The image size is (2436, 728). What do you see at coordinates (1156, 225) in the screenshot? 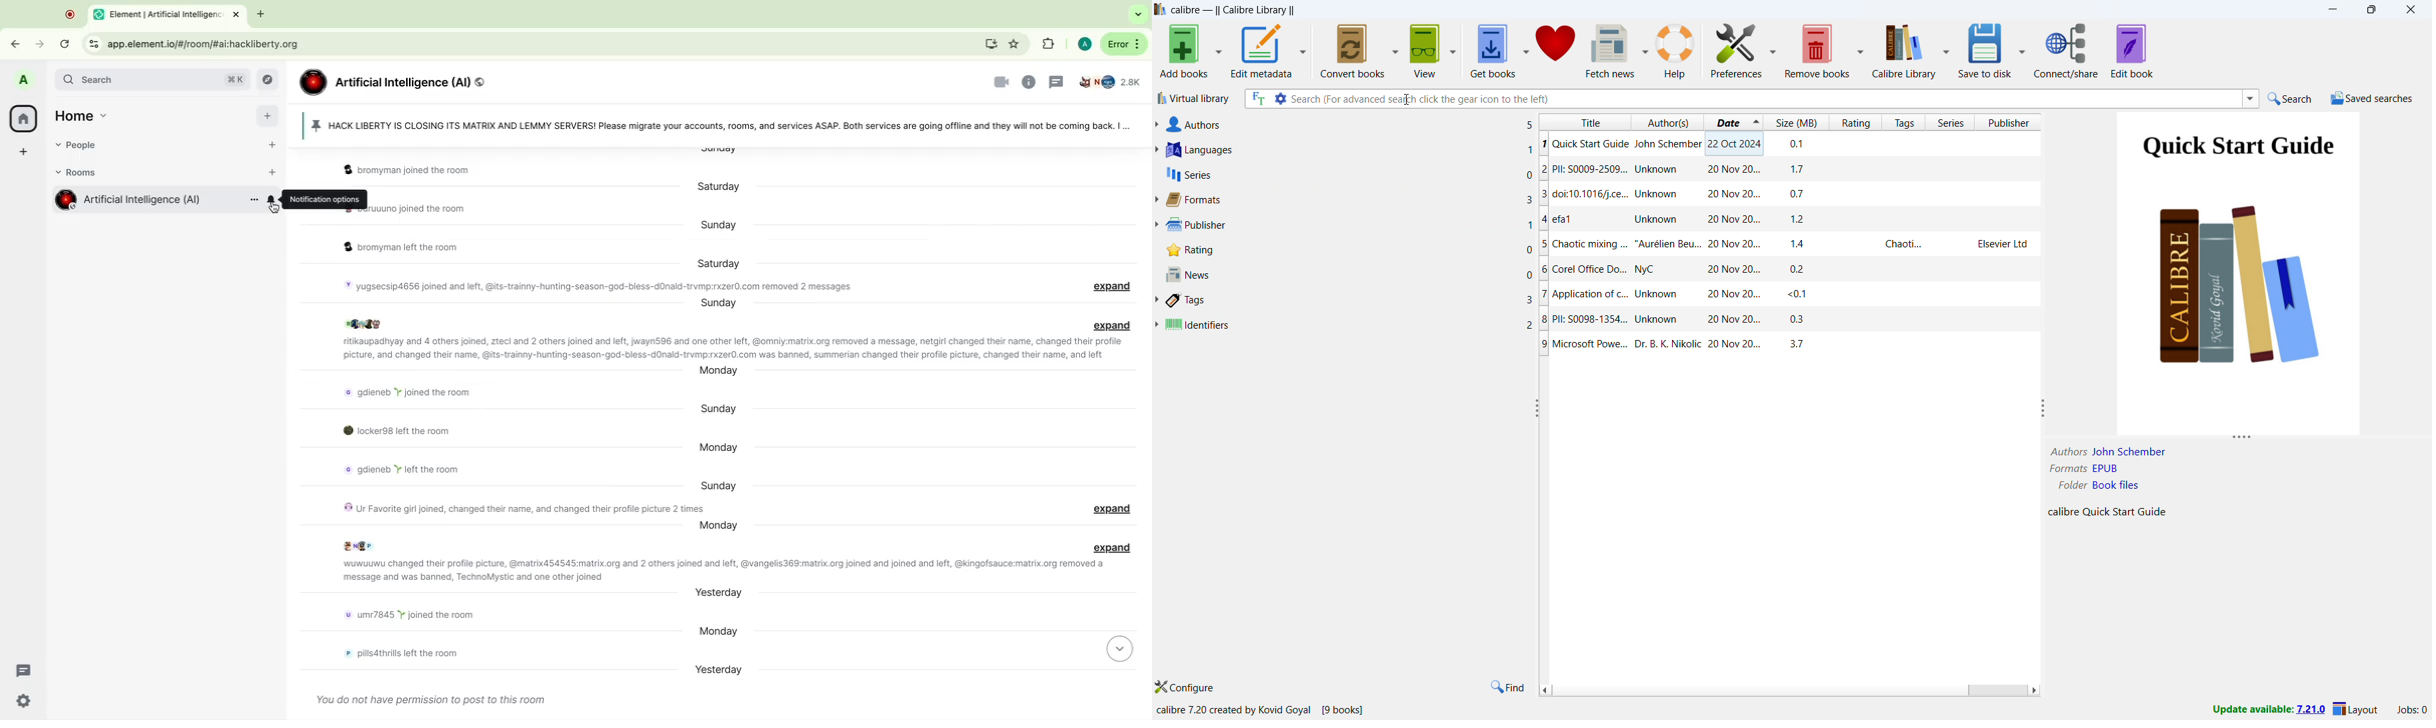
I see `expand publisher` at bounding box center [1156, 225].